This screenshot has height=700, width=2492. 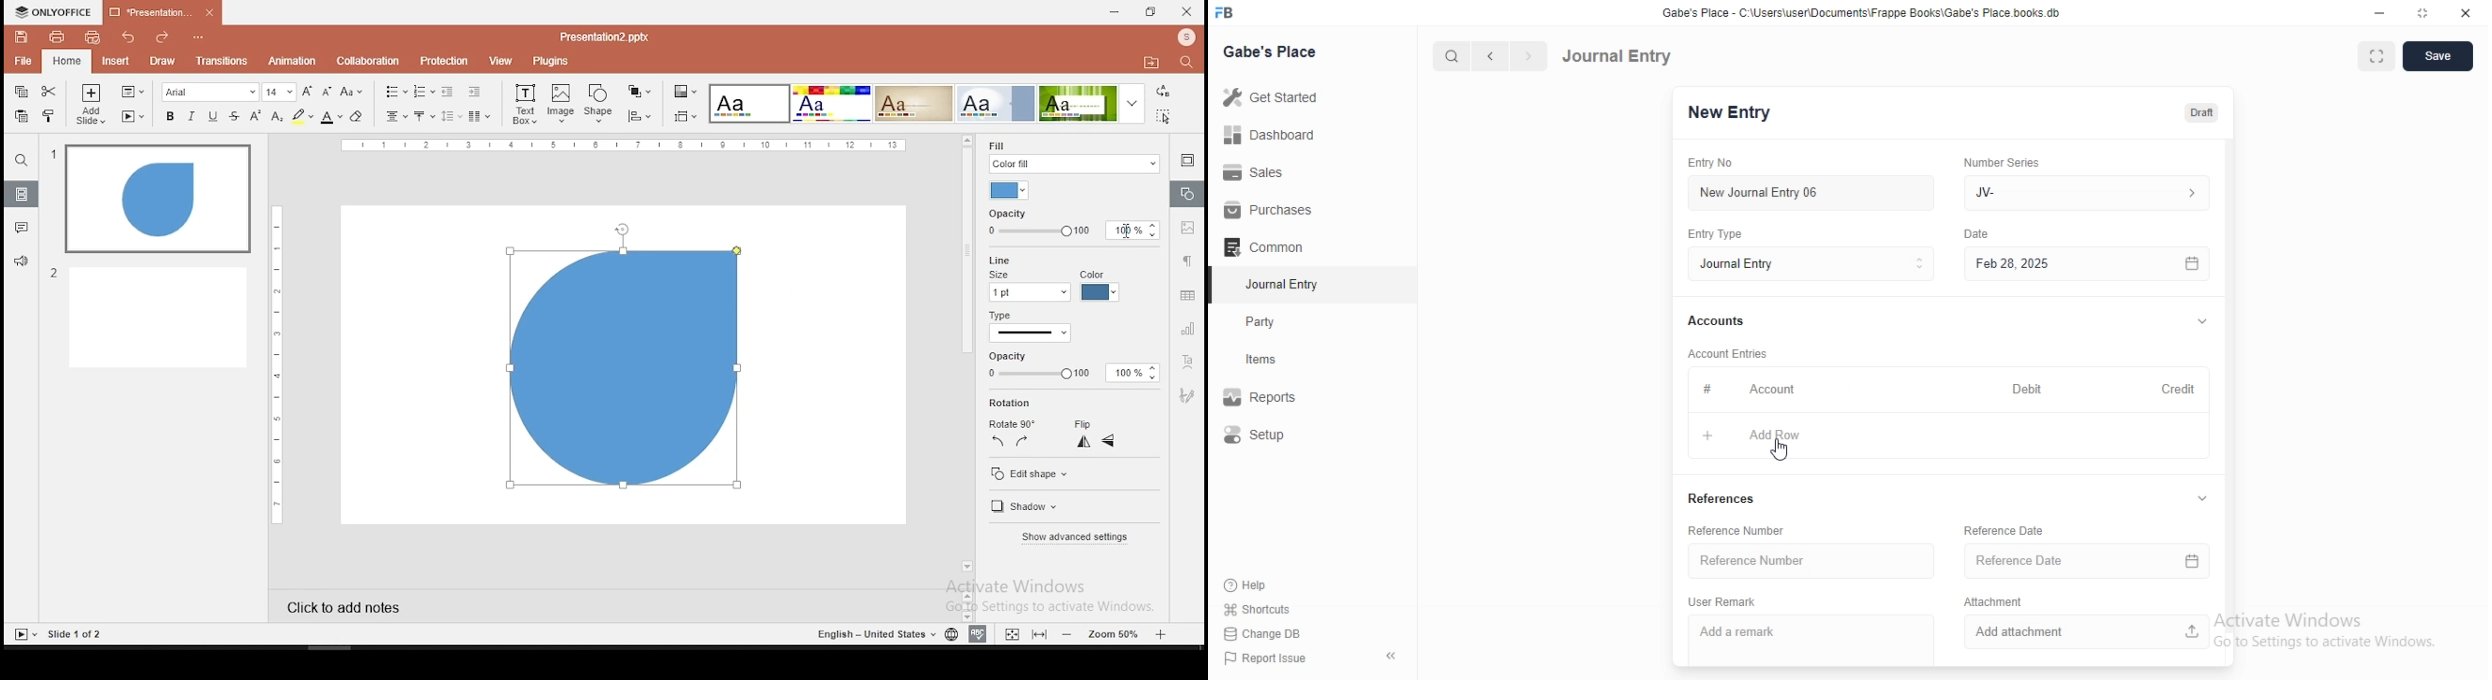 I want to click on edit shape, so click(x=1031, y=475).